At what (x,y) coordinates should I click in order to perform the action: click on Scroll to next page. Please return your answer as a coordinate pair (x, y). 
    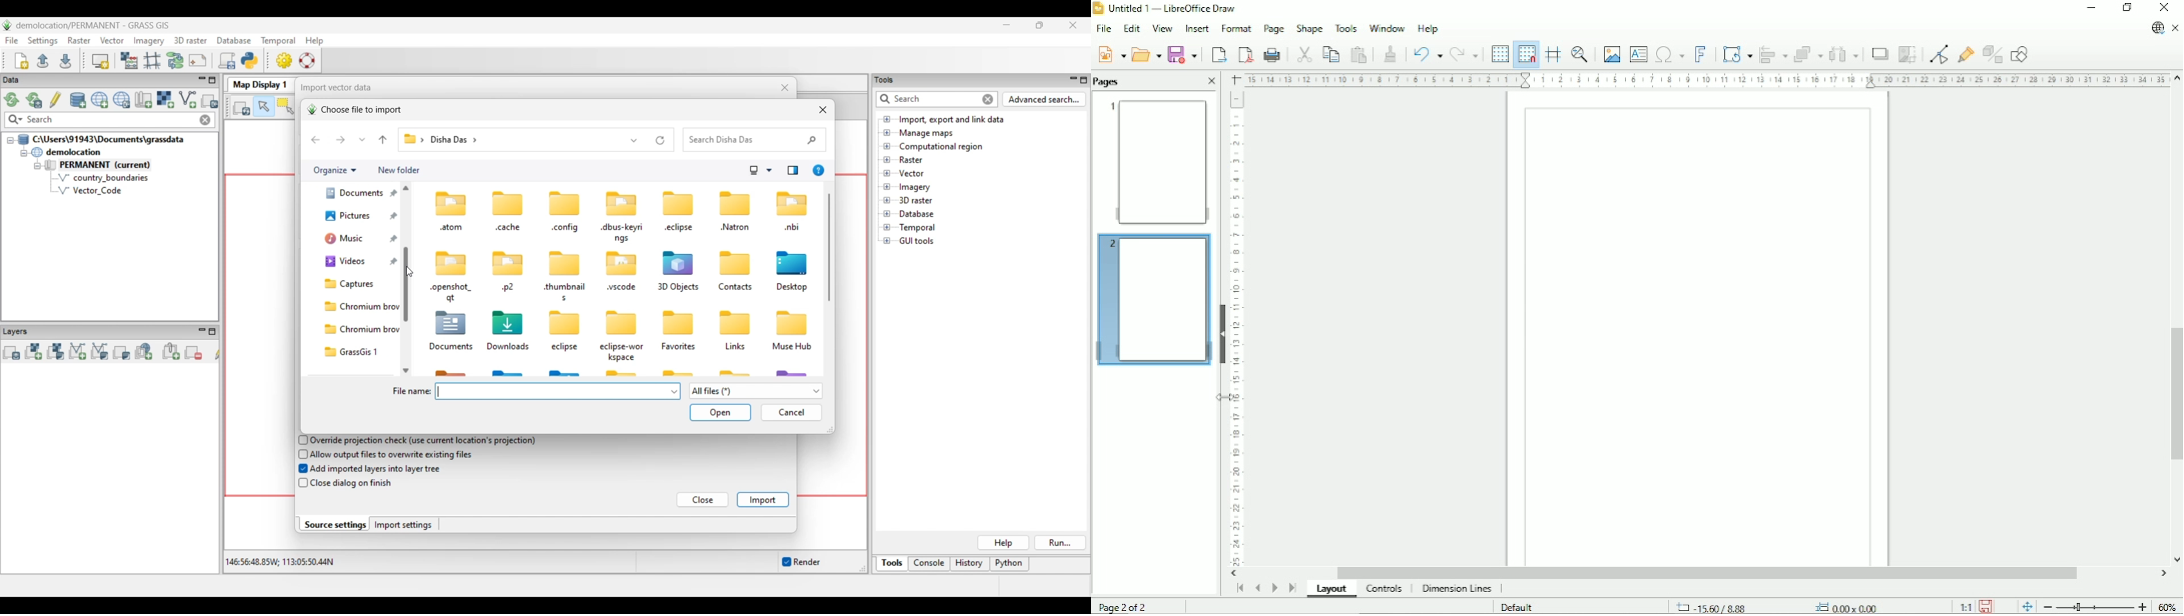
    Looking at the image, I should click on (1274, 588).